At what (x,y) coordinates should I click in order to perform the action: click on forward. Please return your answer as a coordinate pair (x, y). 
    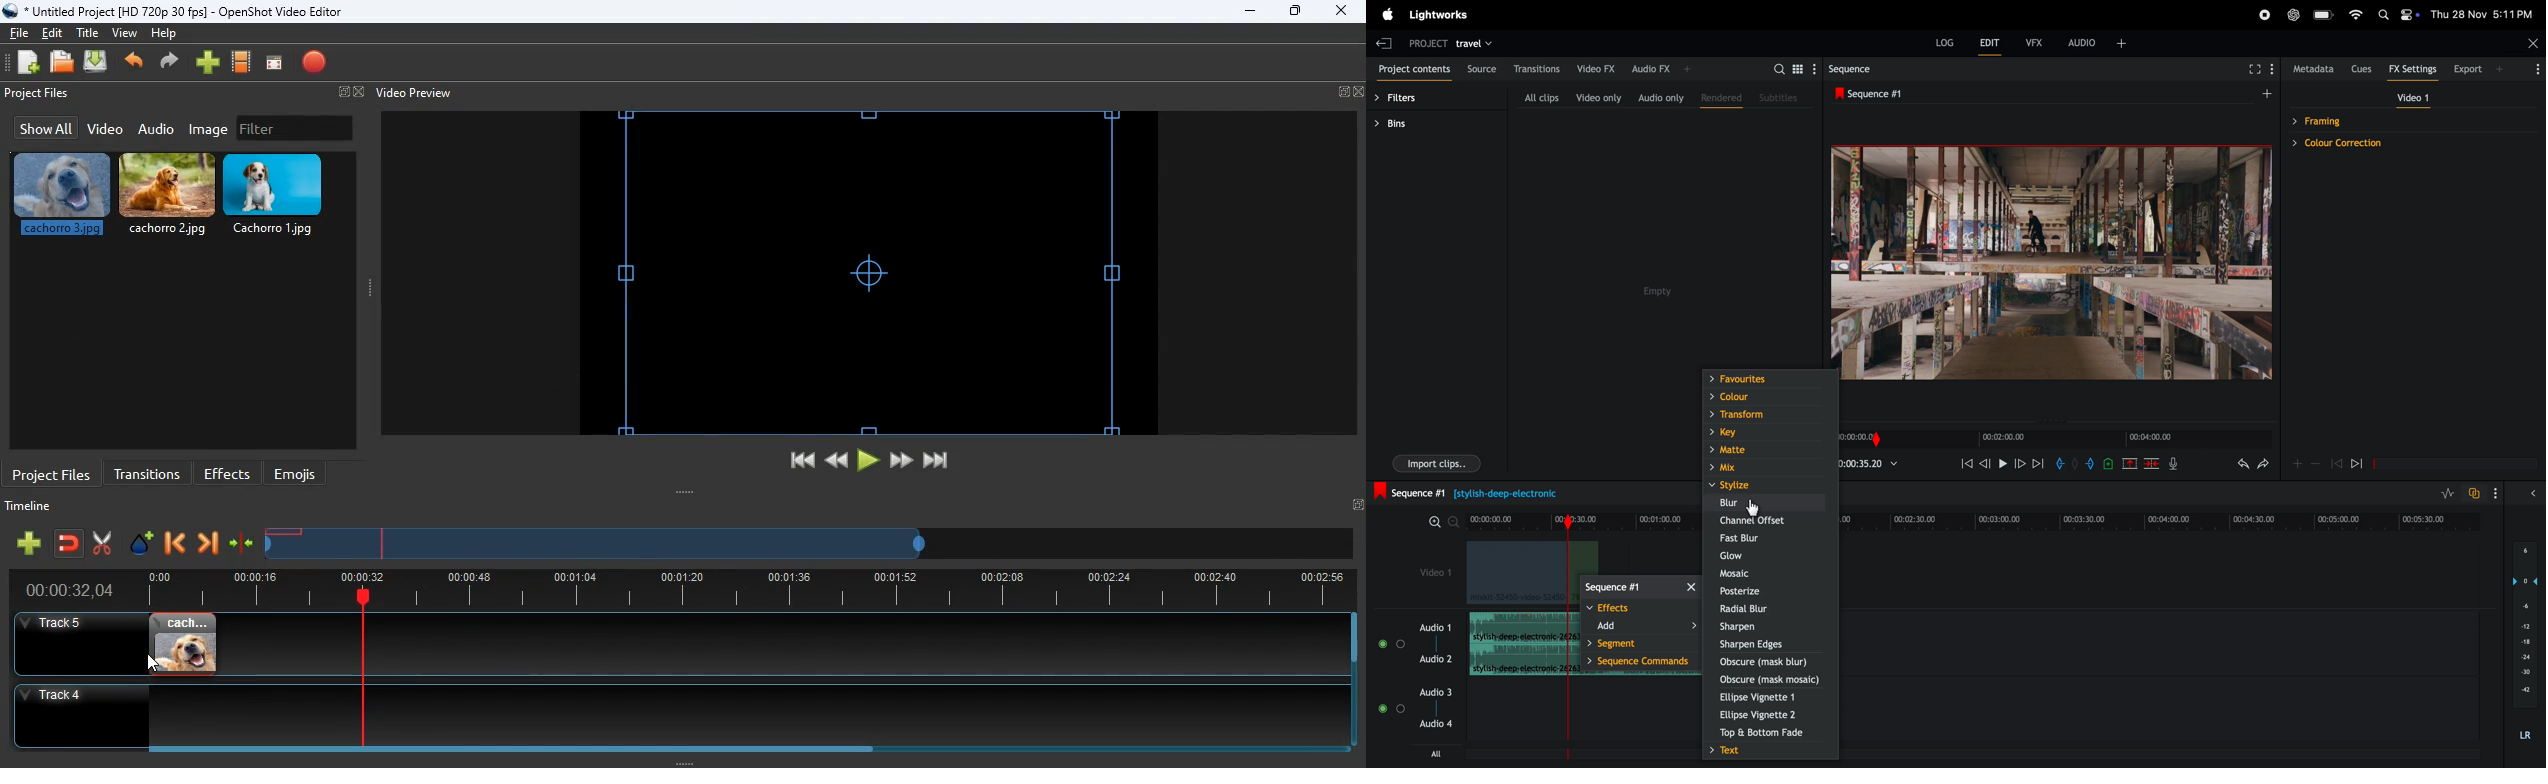
    Looking at the image, I should click on (2363, 464).